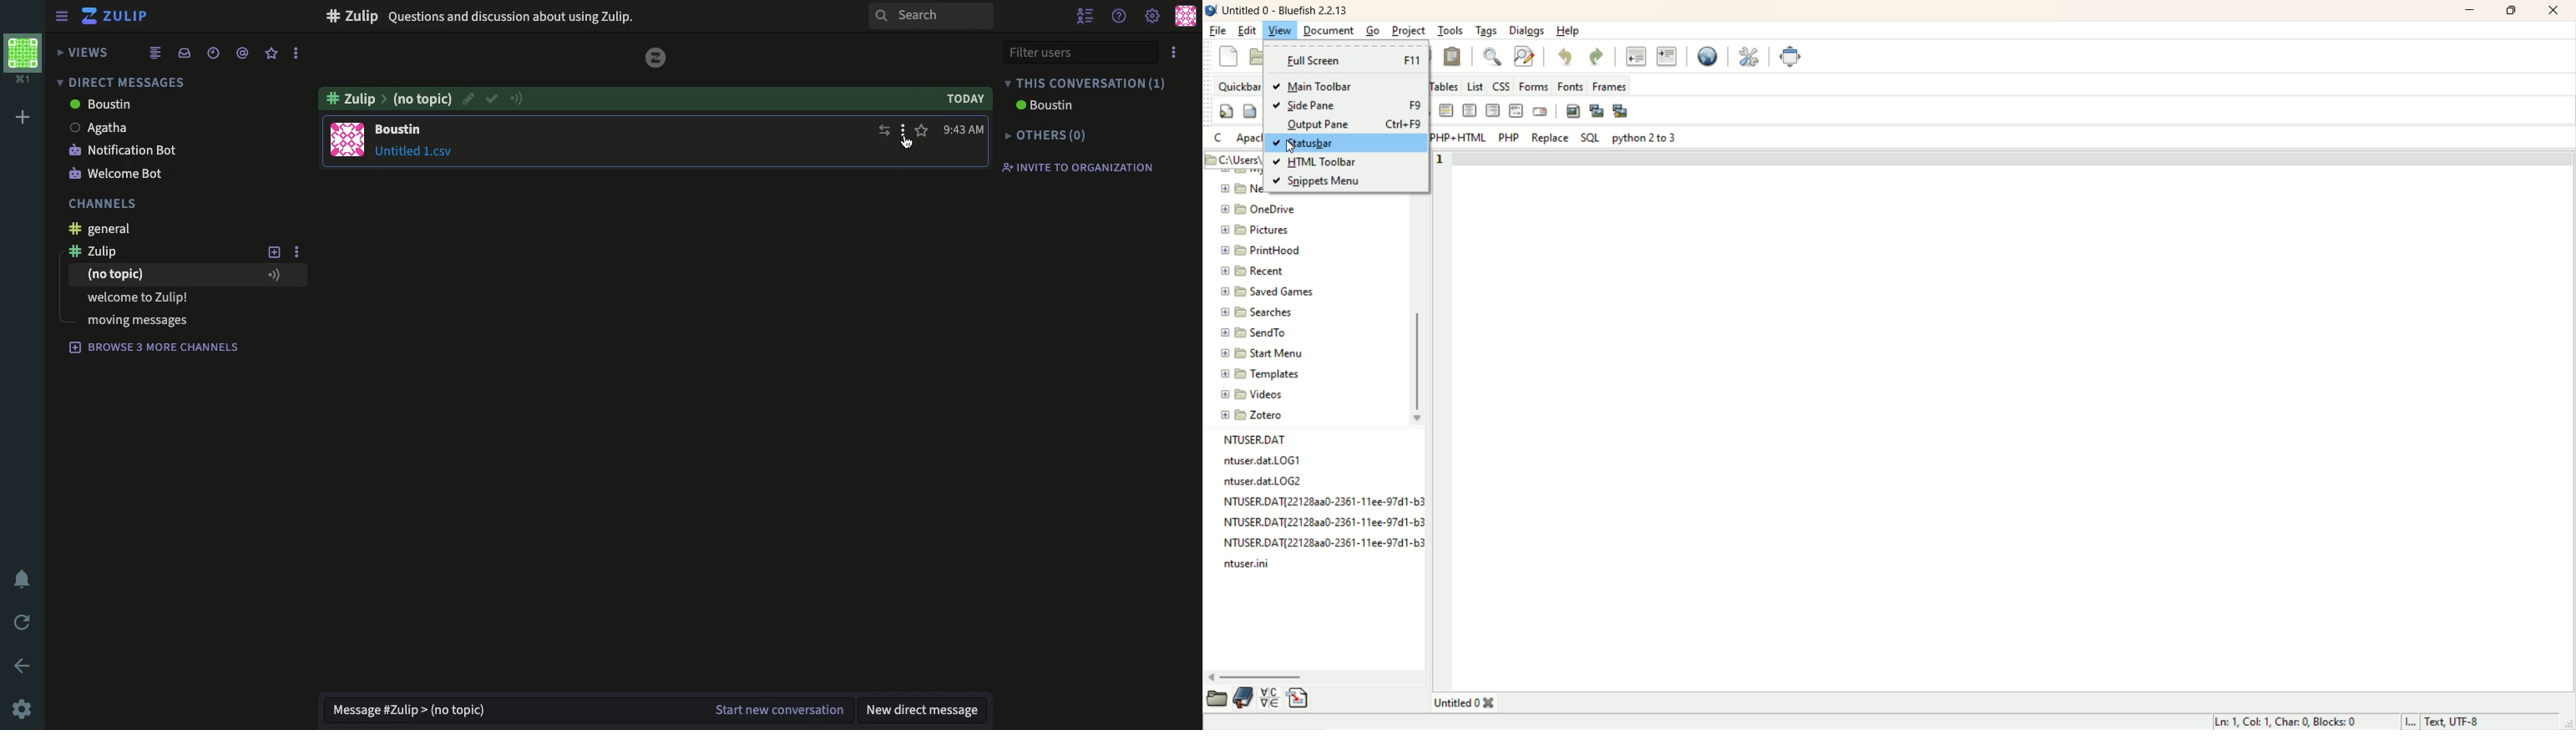 This screenshot has height=756, width=2576. What do you see at coordinates (1050, 135) in the screenshot?
I see `Others` at bounding box center [1050, 135].